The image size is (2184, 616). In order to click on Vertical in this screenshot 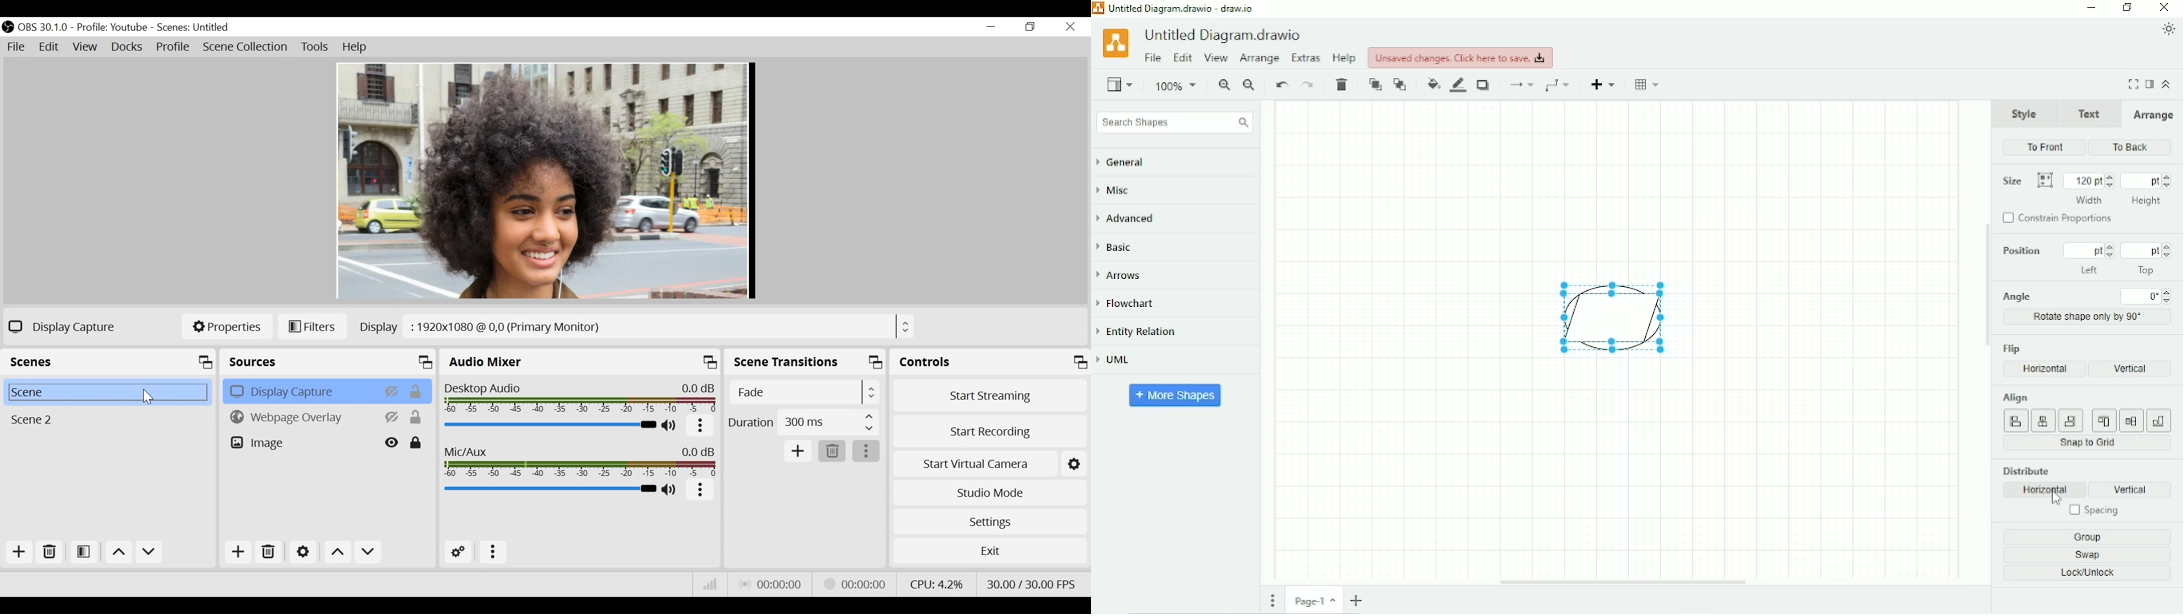, I will do `click(2136, 490)`.